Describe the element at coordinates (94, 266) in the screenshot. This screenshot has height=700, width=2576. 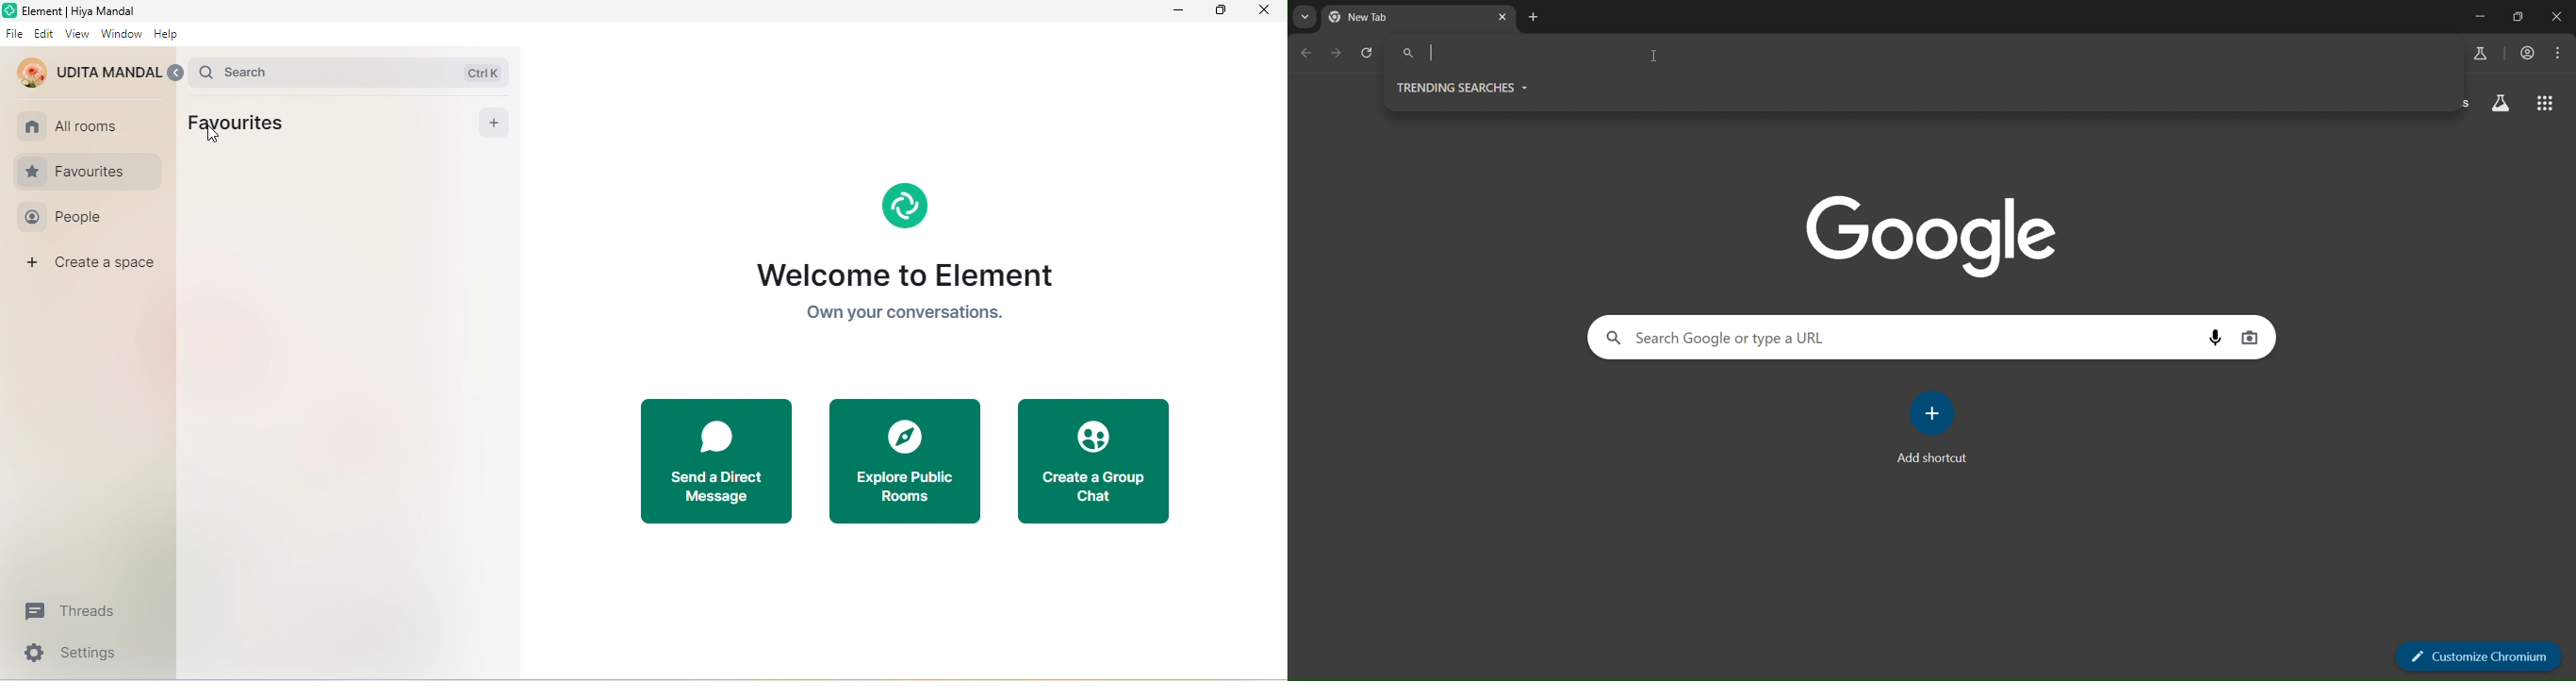
I see `create a space` at that location.